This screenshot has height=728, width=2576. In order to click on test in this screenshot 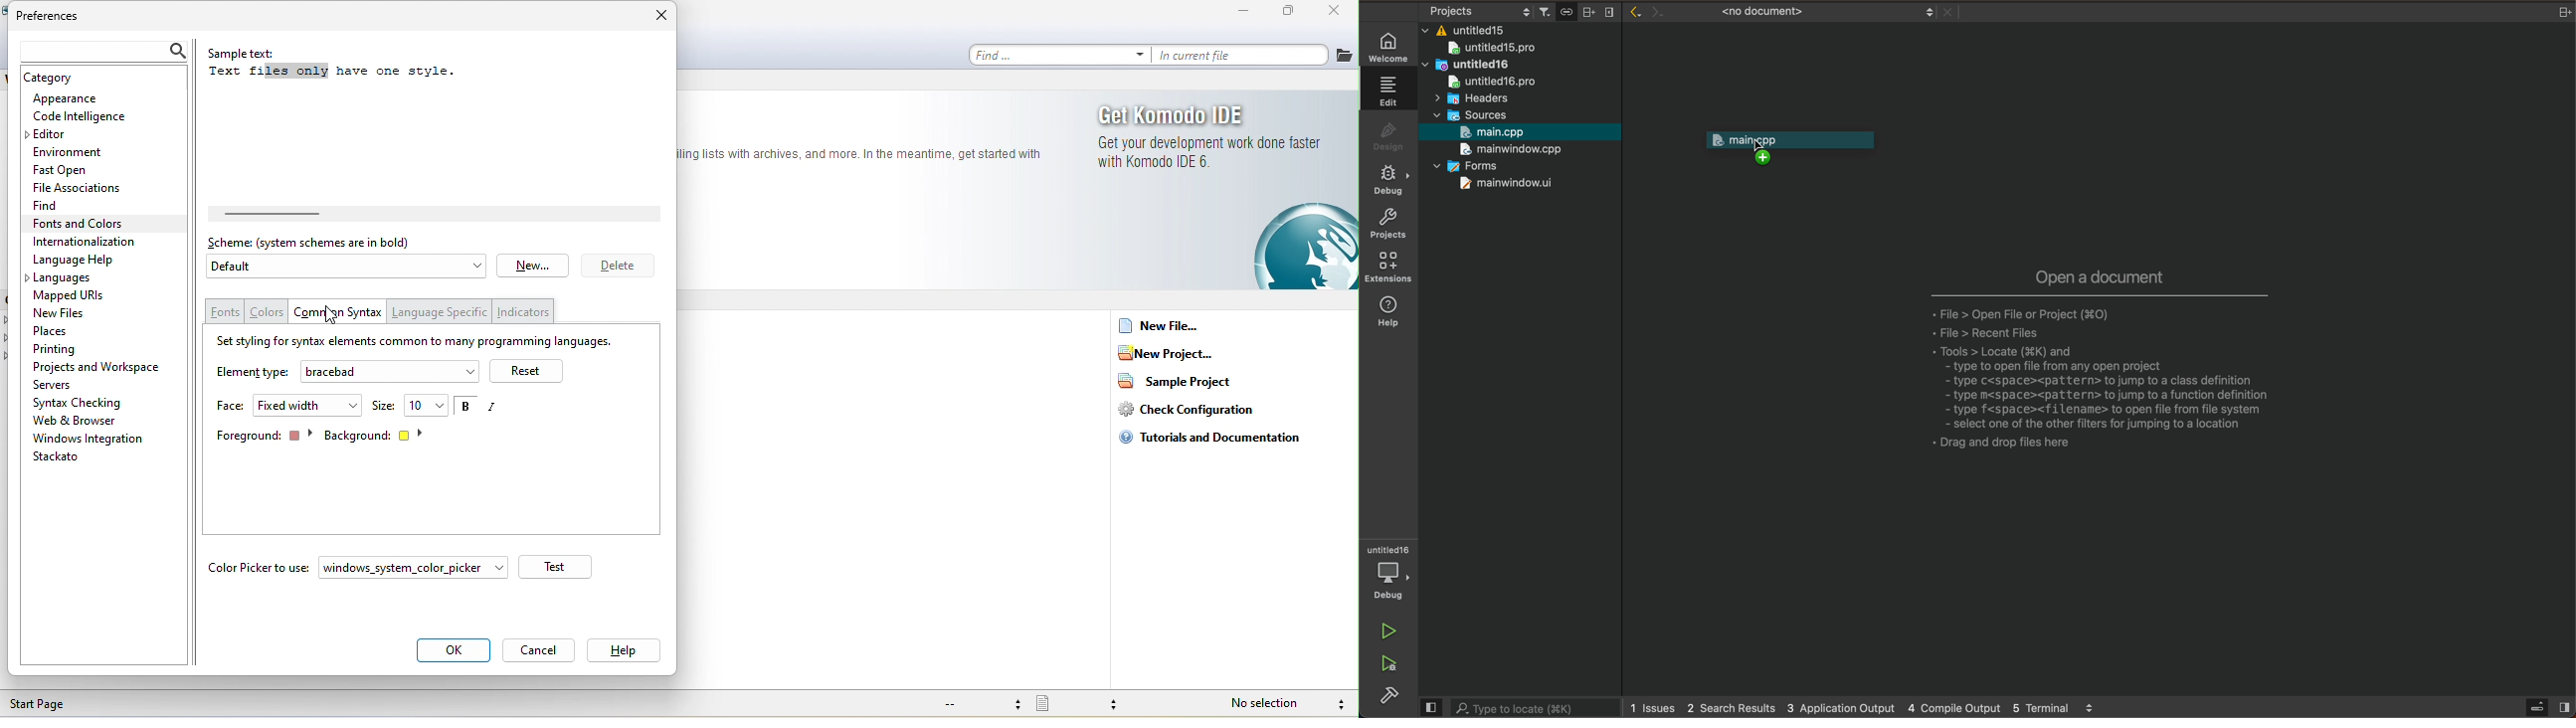, I will do `click(562, 567)`.